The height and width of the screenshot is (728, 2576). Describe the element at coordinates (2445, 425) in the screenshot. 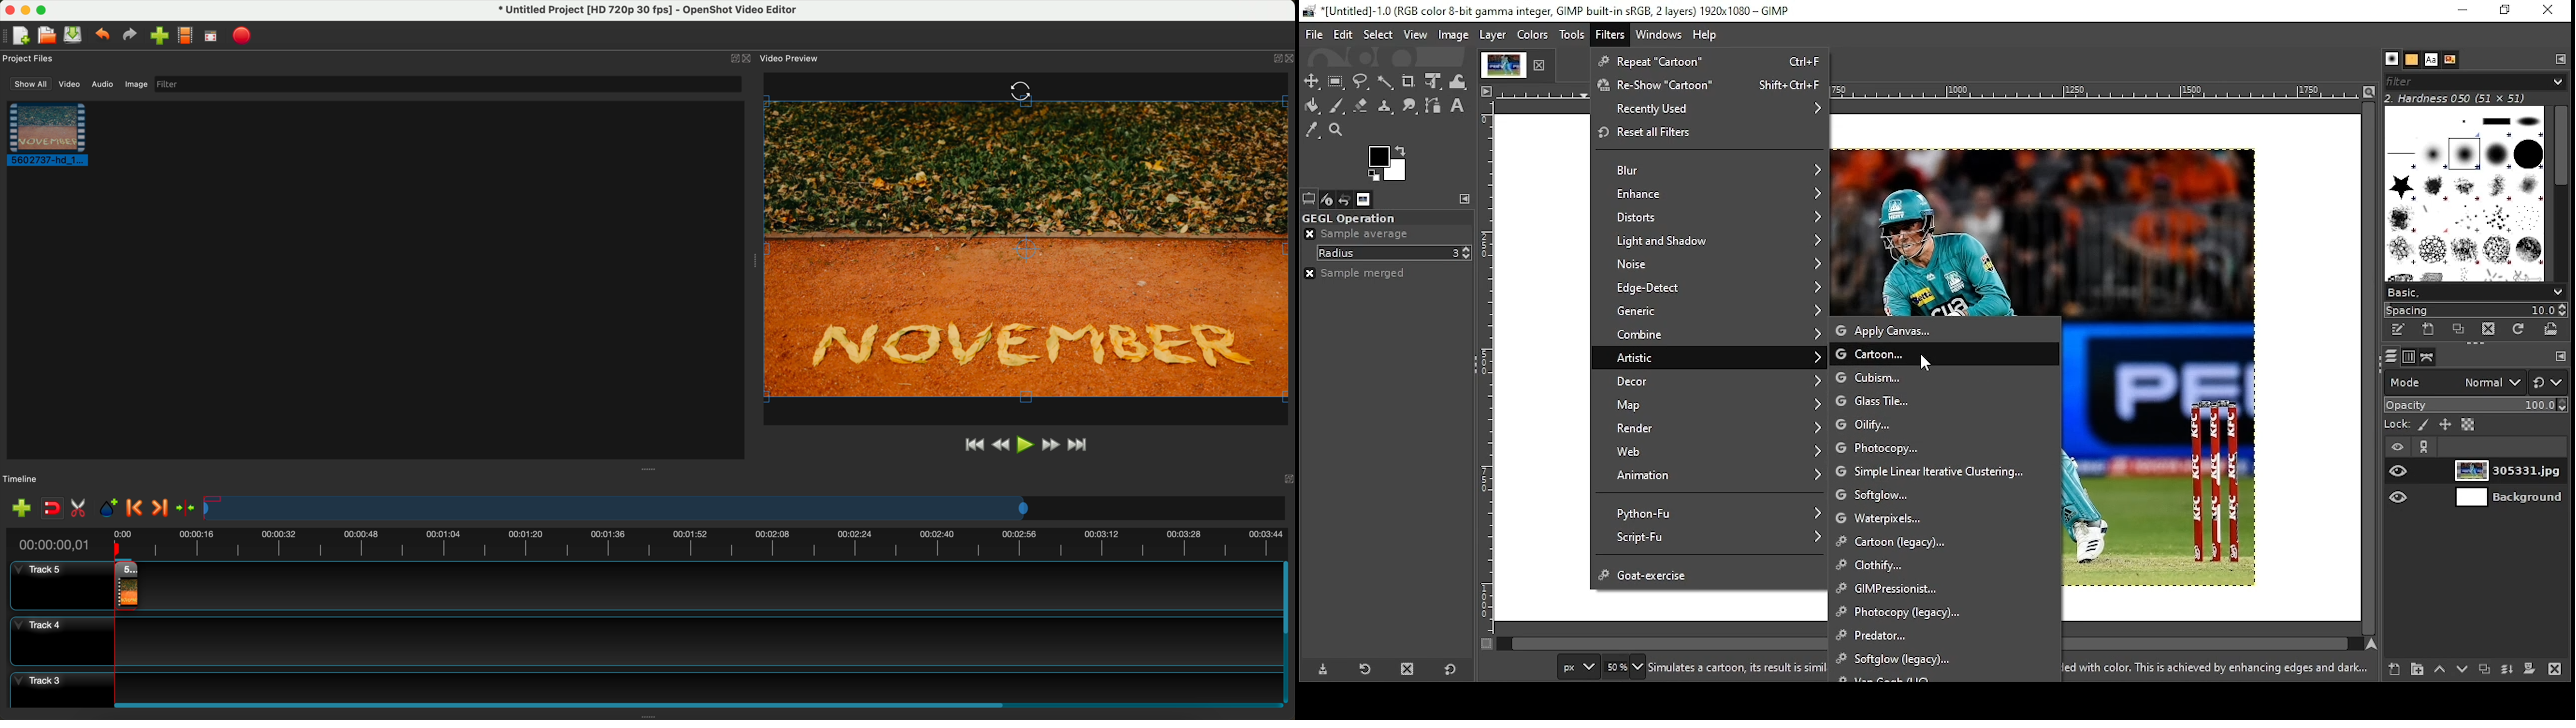

I see `lock position and size` at that location.